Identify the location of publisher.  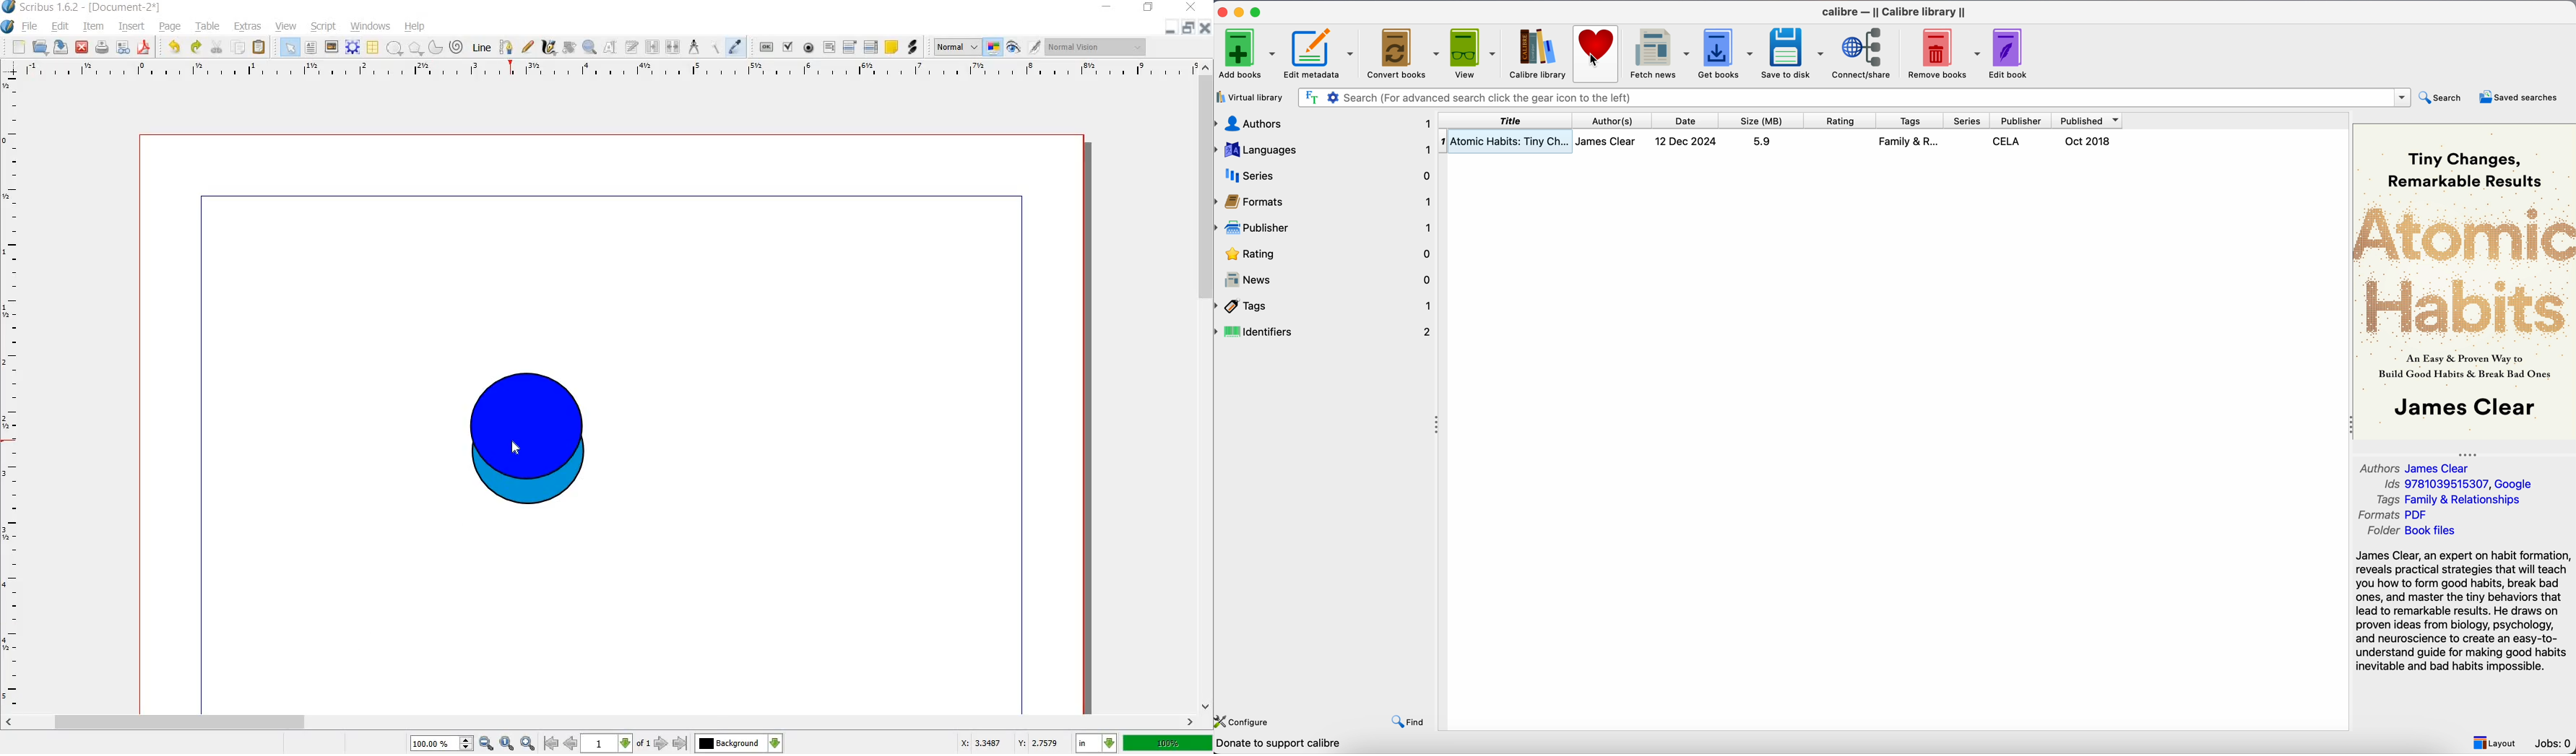
(1326, 228).